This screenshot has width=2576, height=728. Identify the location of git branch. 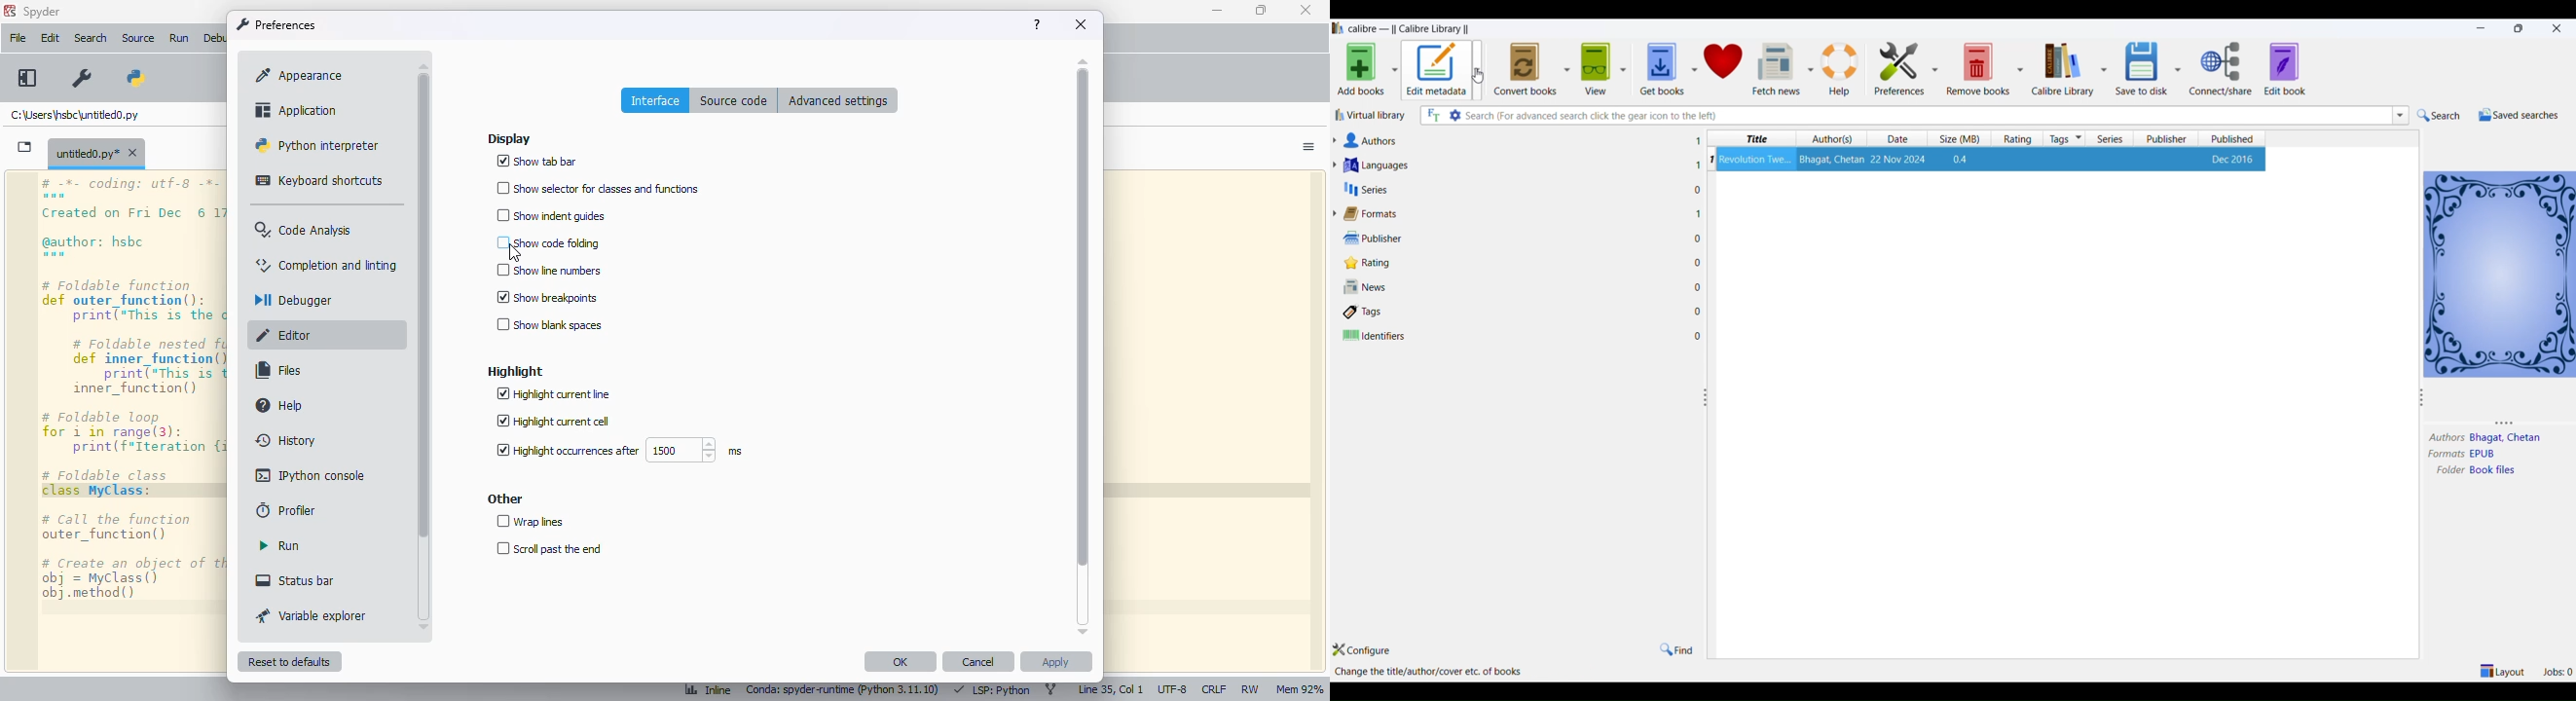
(1050, 690).